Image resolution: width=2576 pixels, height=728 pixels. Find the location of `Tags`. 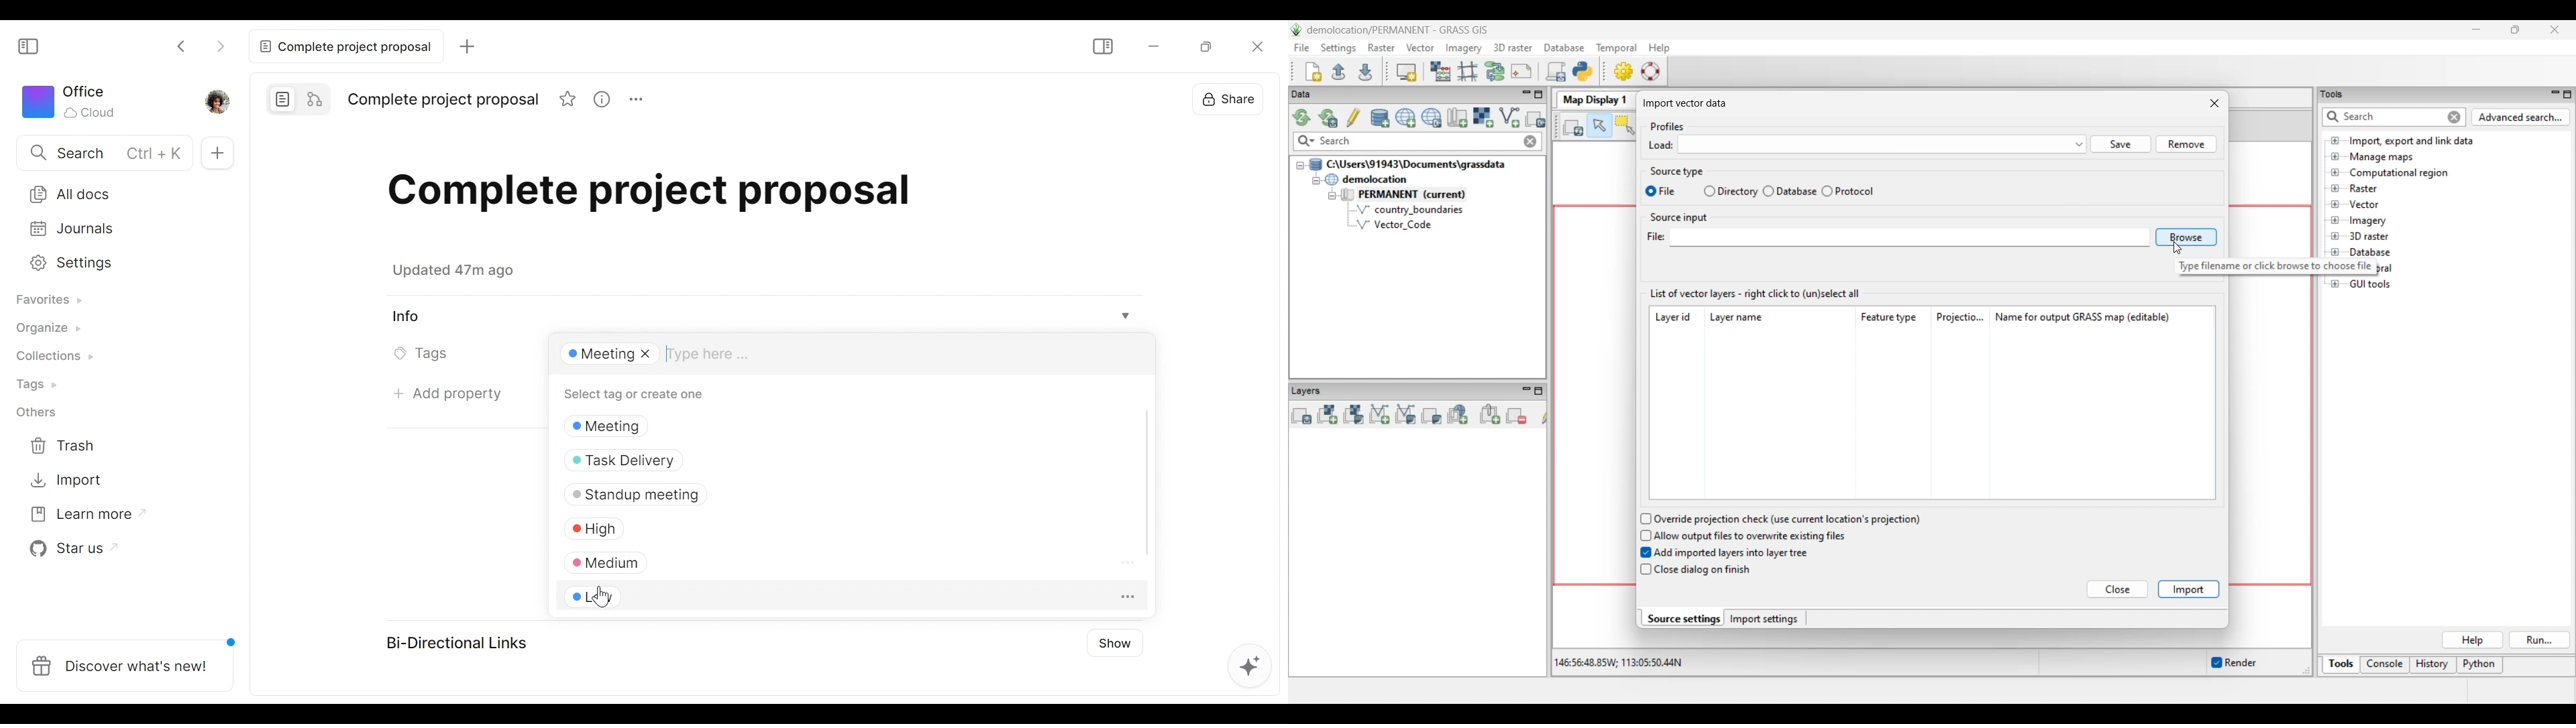

Tags is located at coordinates (42, 385).